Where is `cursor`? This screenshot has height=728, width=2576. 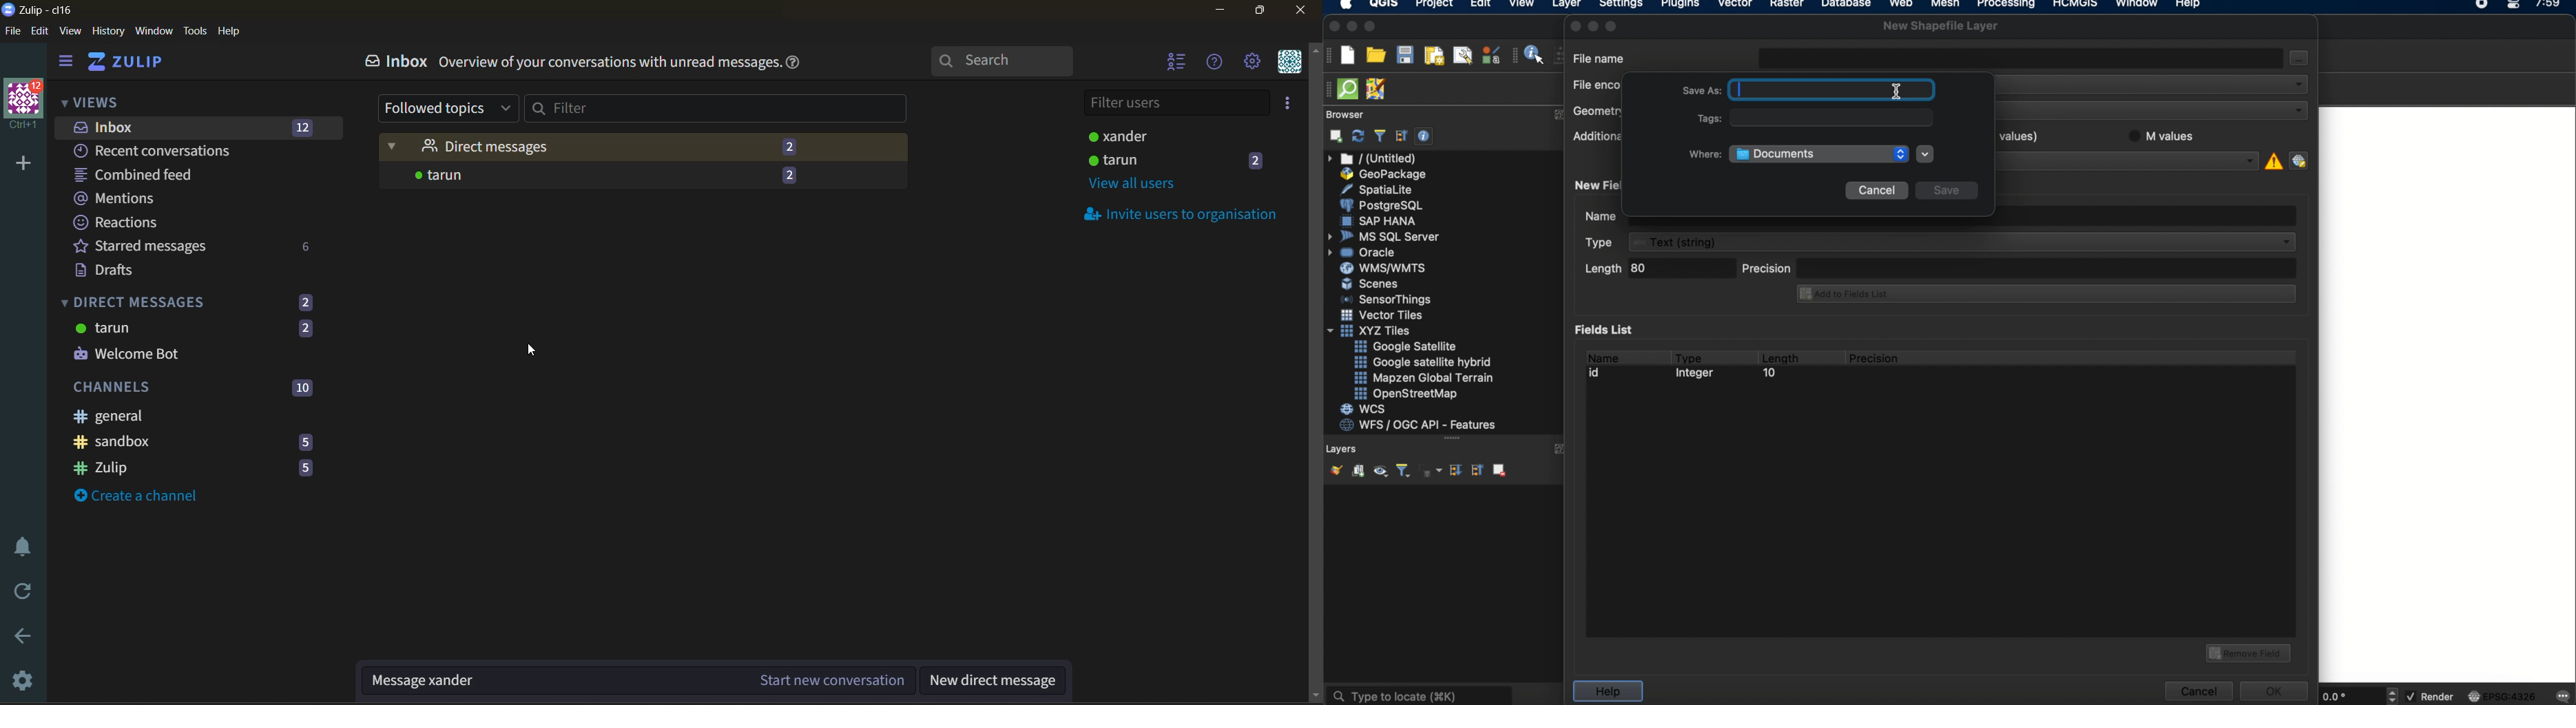 cursor is located at coordinates (536, 349).